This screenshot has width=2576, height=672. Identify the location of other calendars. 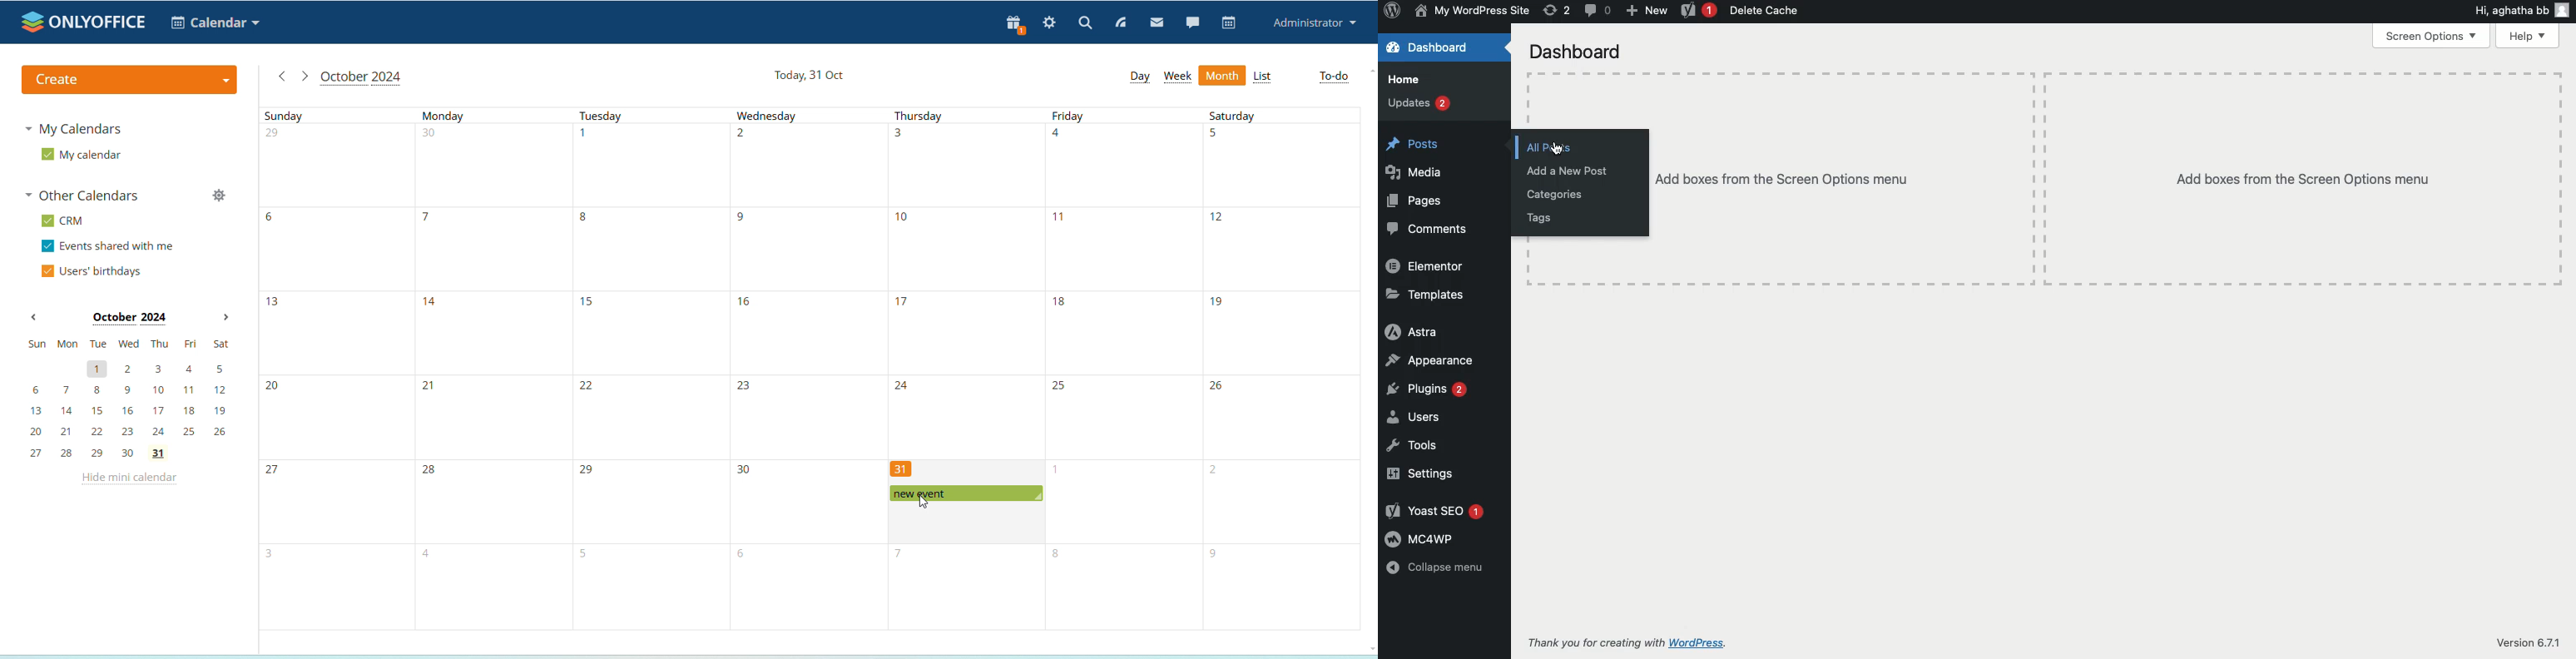
(86, 197).